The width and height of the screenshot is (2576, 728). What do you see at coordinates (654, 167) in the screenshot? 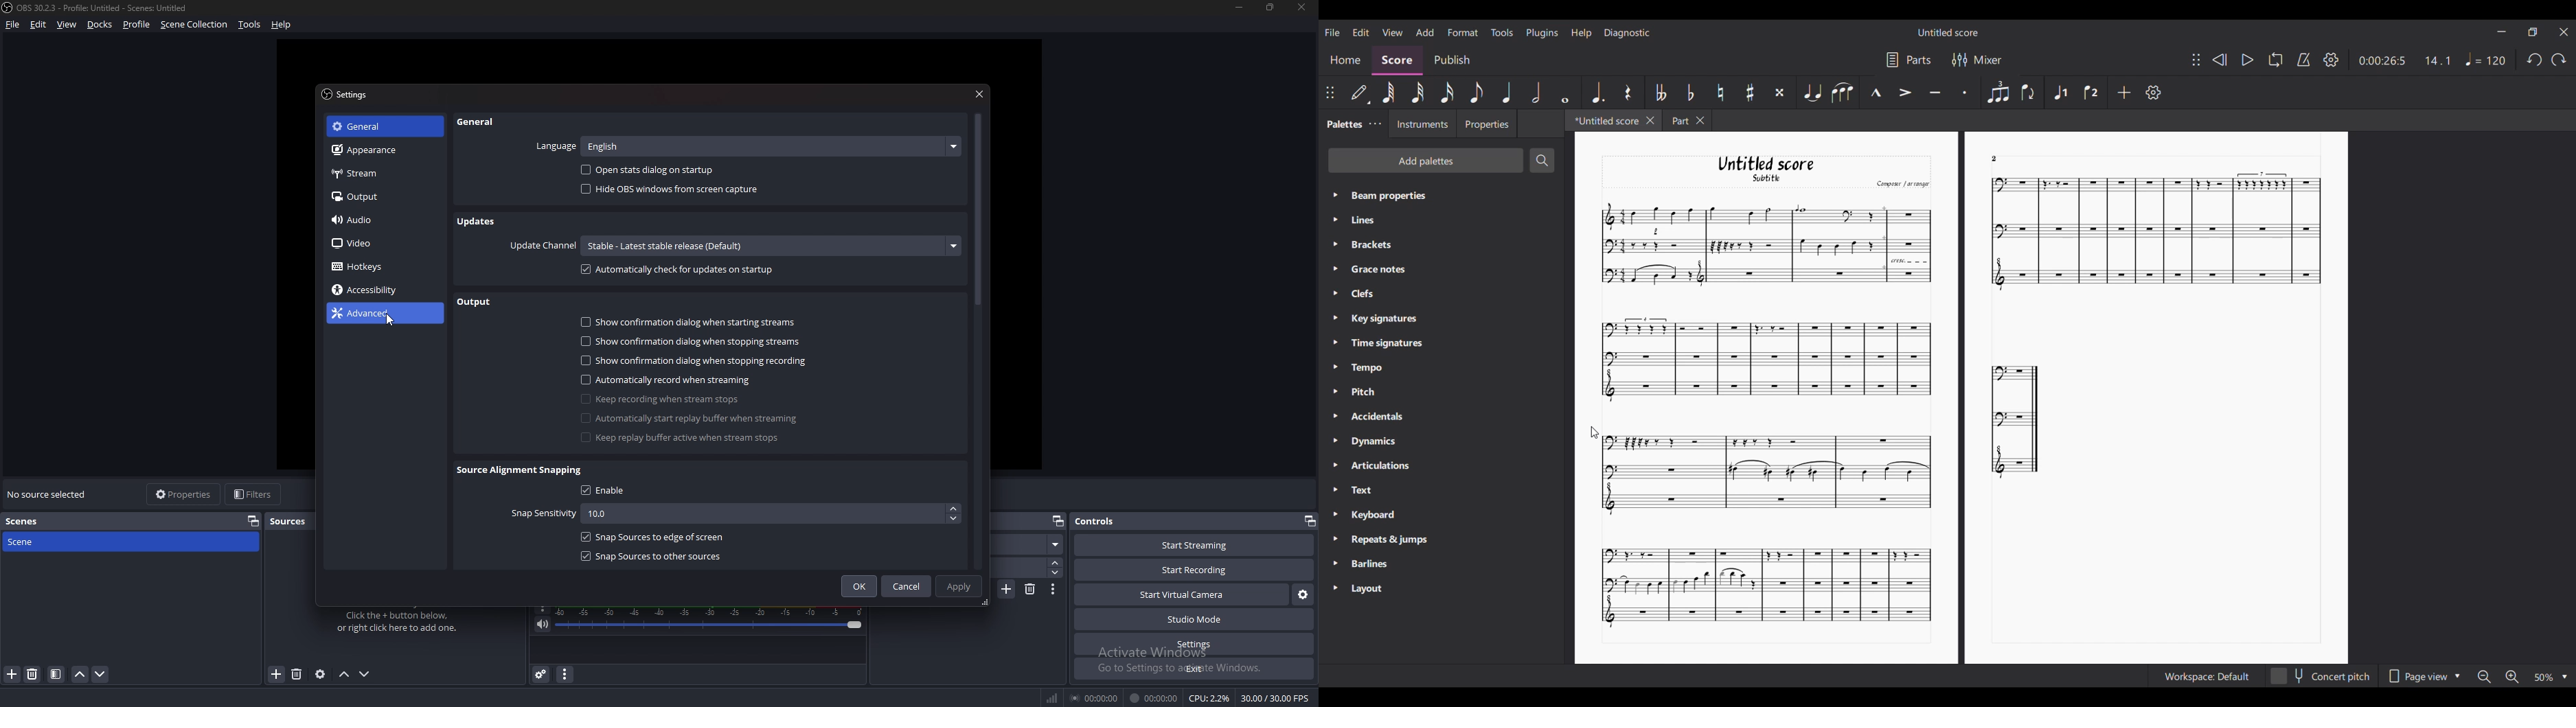
I see ` Open stats dialog on startup` at bounding box center [654, 167].